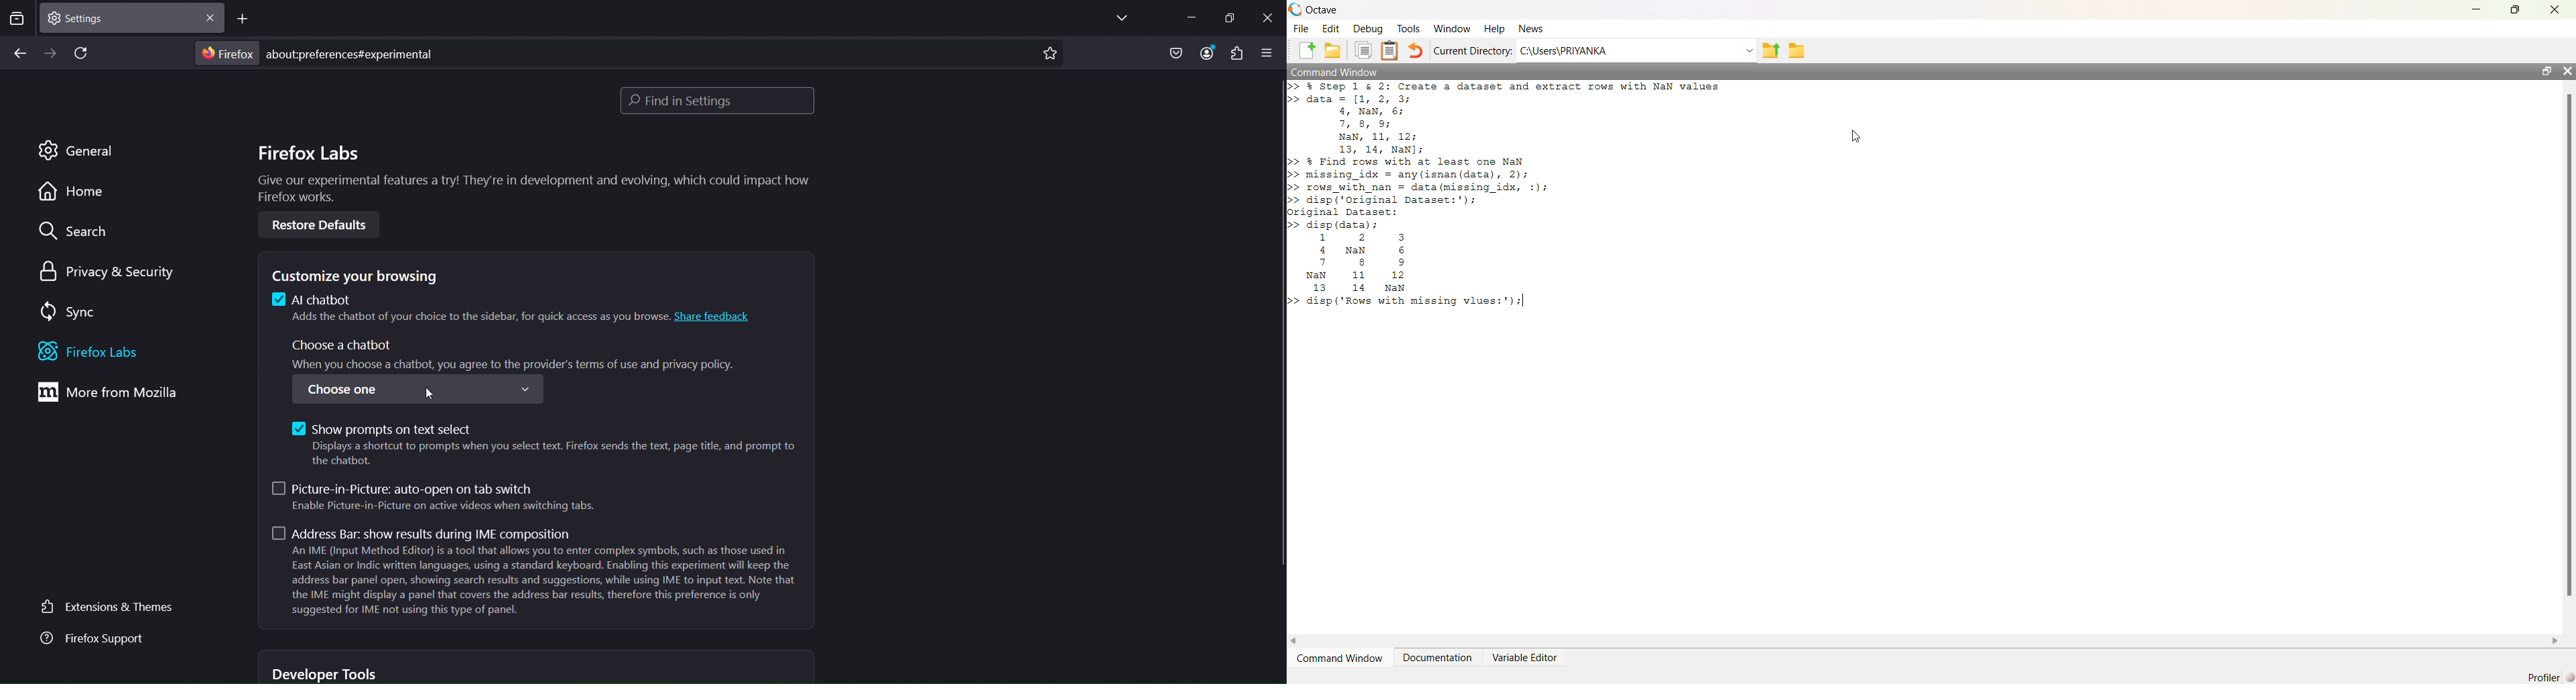 The height and width of the screenshot is (700, 2576). What do you see at coordinates (83, 54) in the screenshot?
I see `reload page` at bounding box center [83, 54].